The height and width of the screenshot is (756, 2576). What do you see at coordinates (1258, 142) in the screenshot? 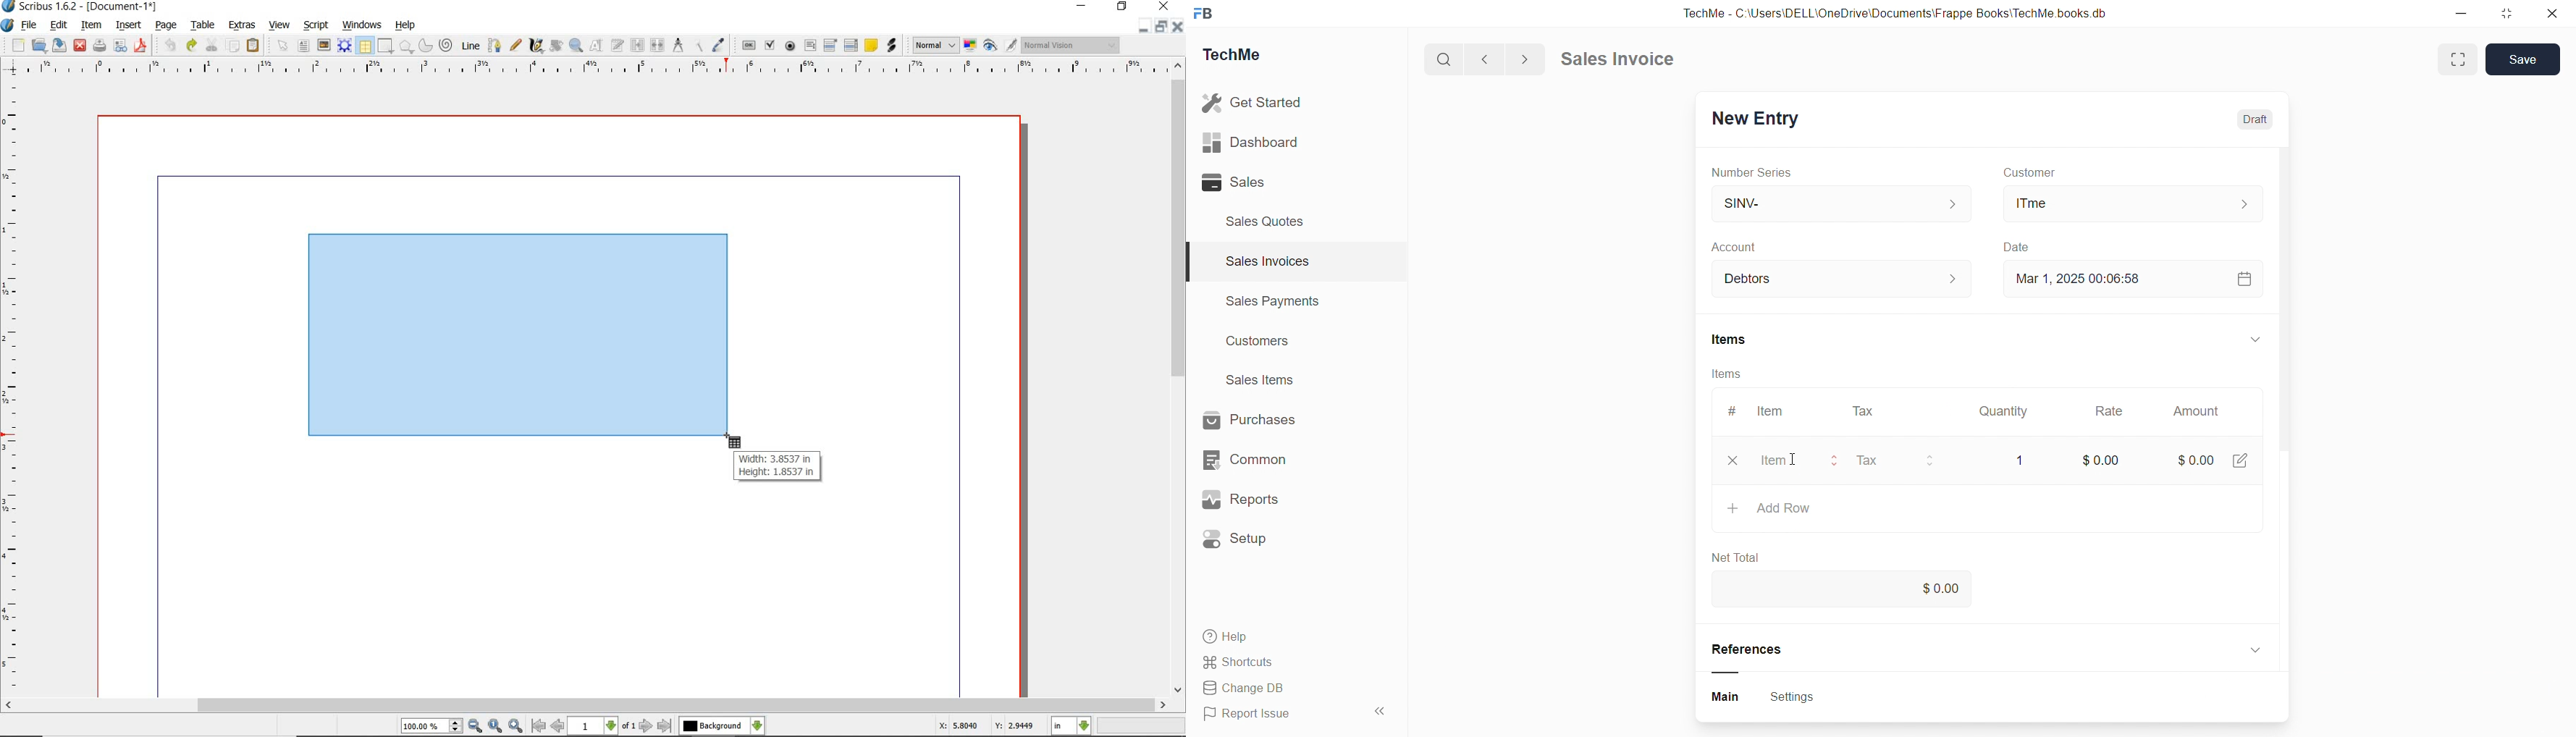
I see `ull Dashboard` at bounding box center [1258, 142].